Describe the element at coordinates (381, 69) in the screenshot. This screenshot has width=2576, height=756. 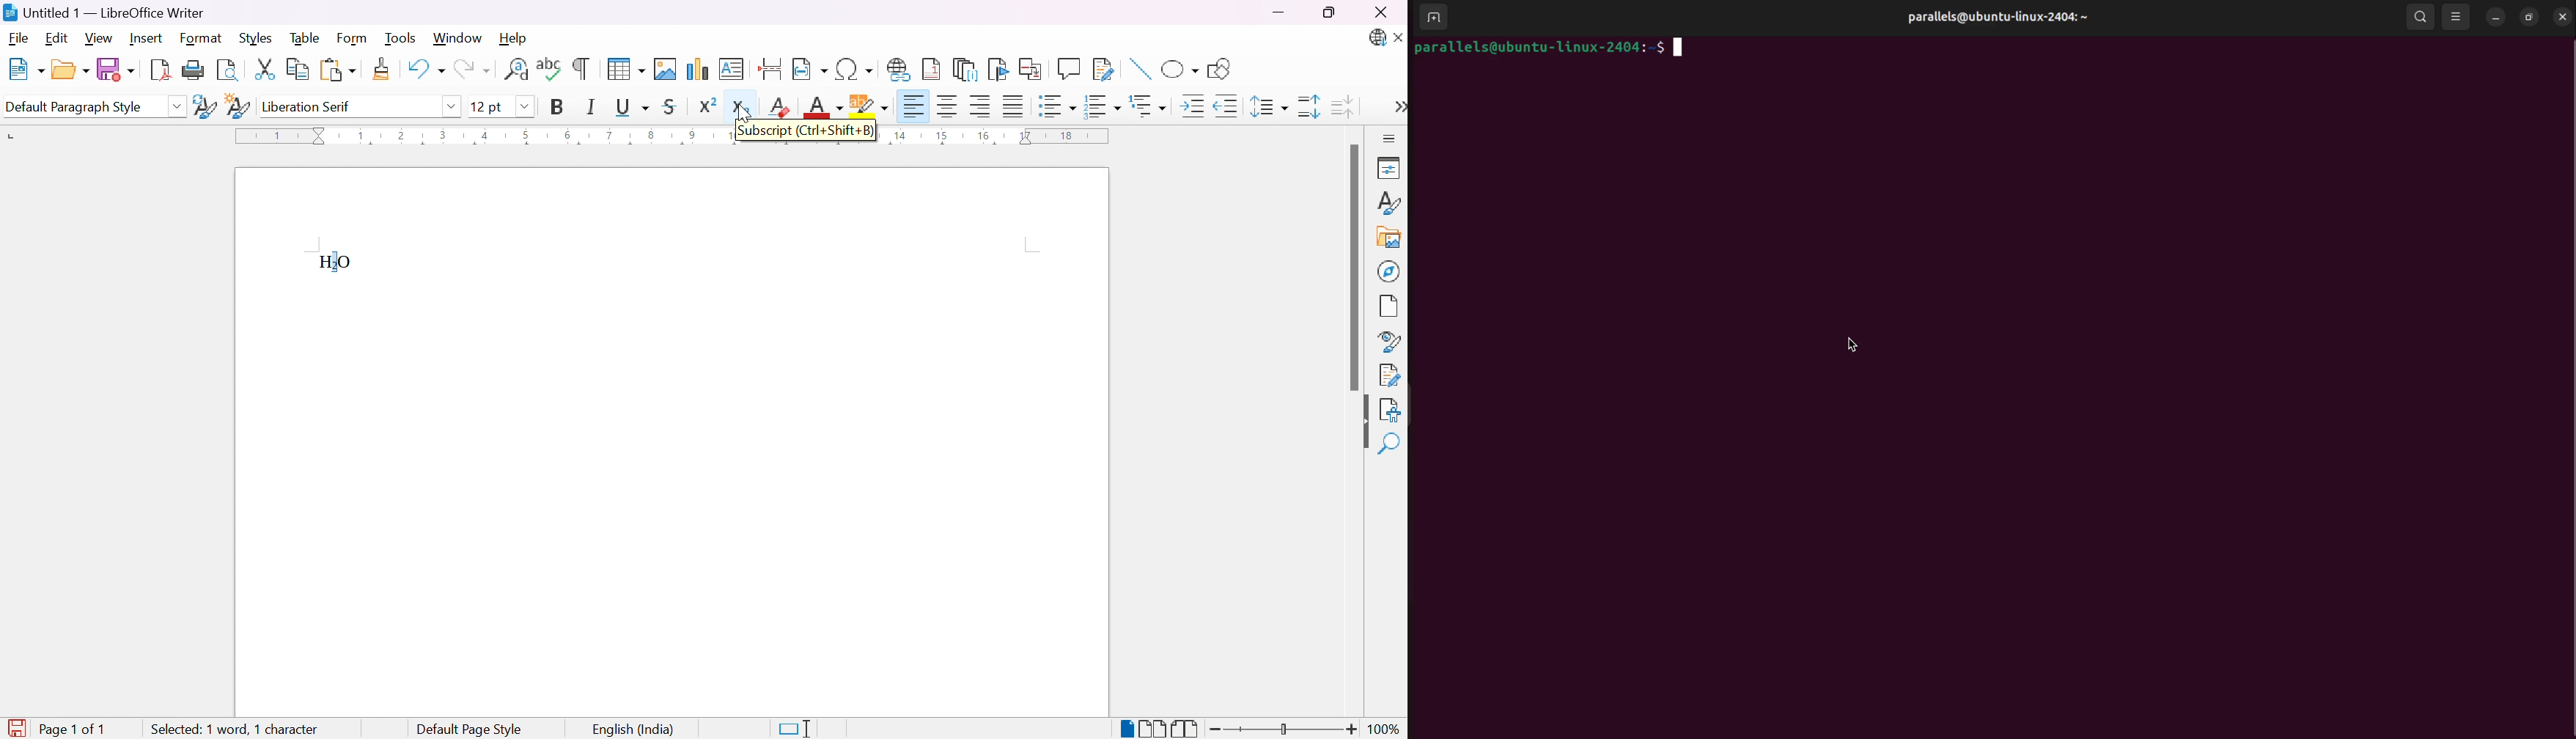
I see `` at that location.